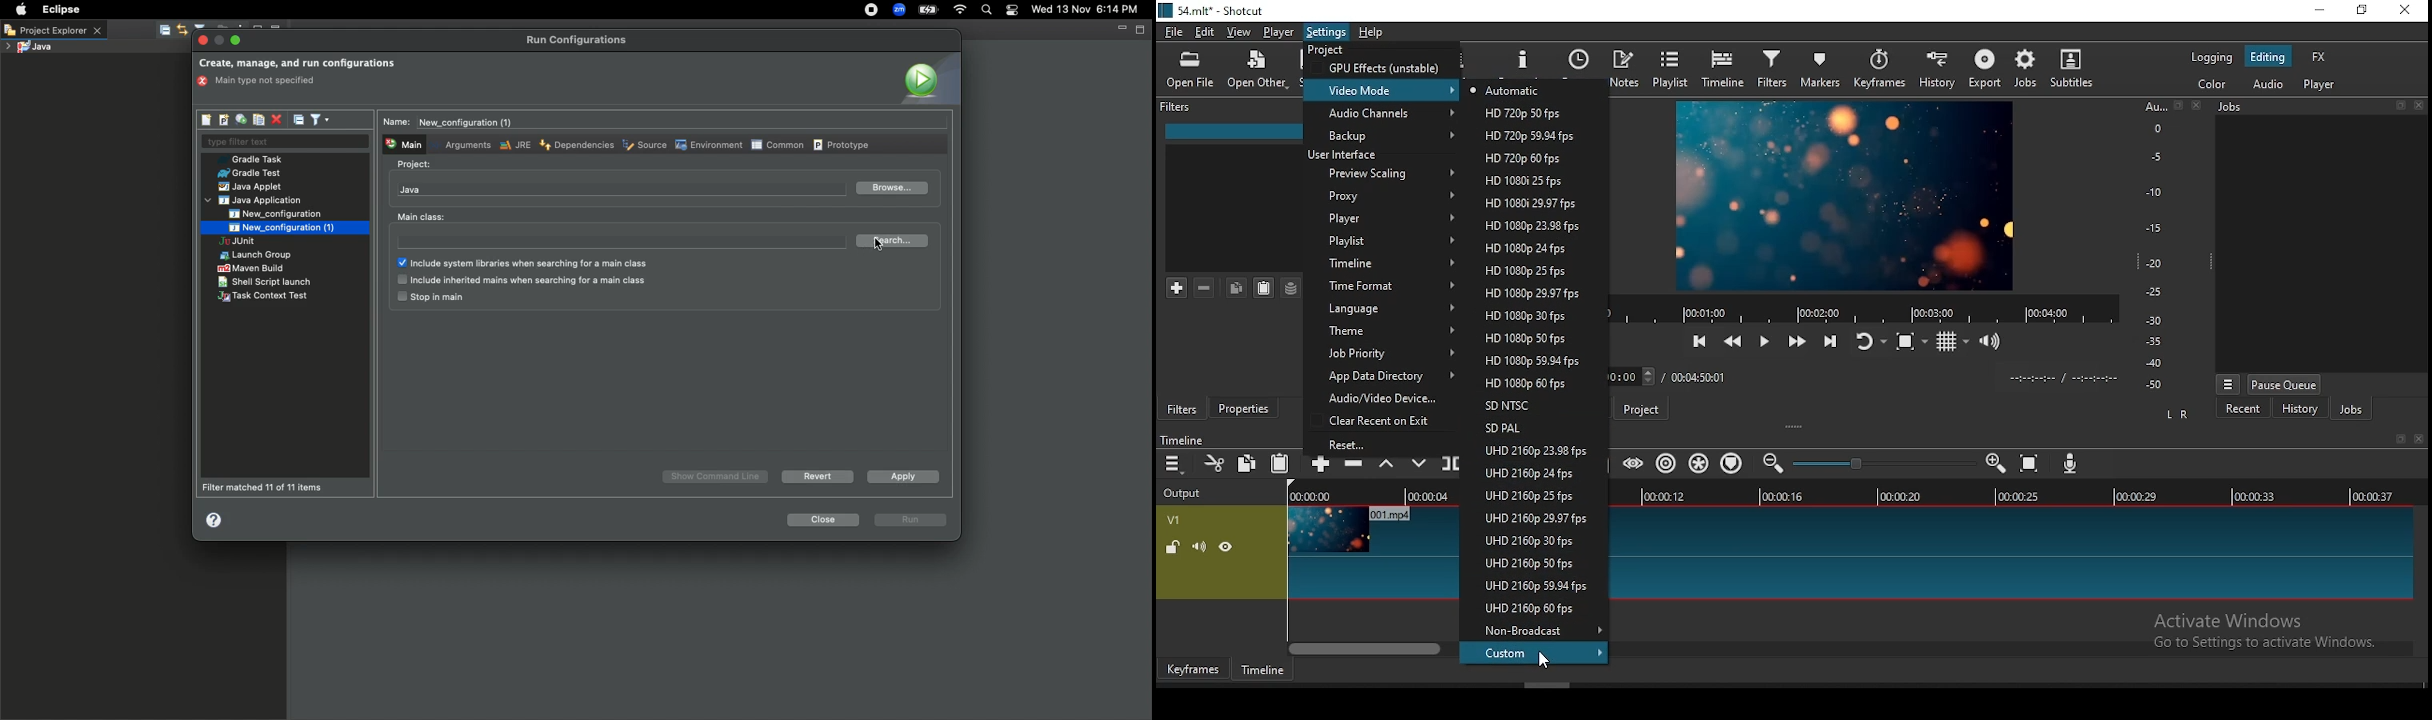 Image resolution: width=2436 pixels, height=728 pixels. I want to click on -35, so click(2150, 342).